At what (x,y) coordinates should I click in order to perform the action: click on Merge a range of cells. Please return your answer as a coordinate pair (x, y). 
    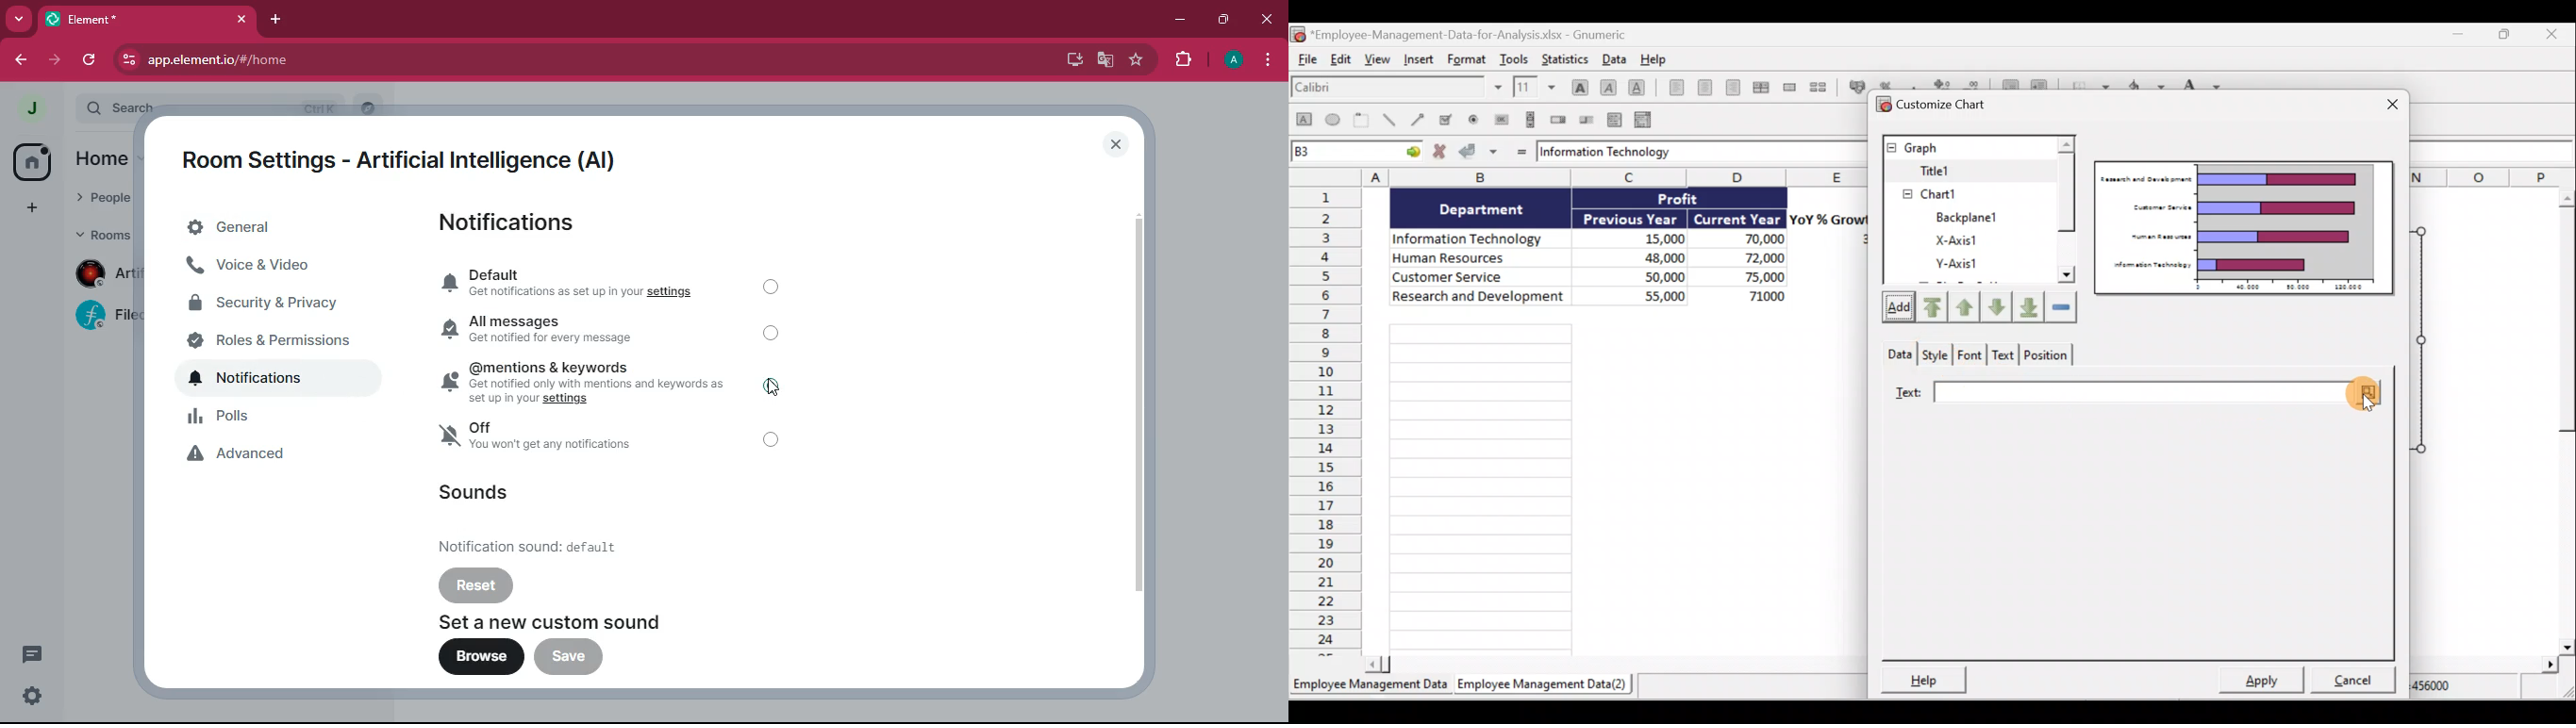
    Looking at the image, I should click on (1792, 87).